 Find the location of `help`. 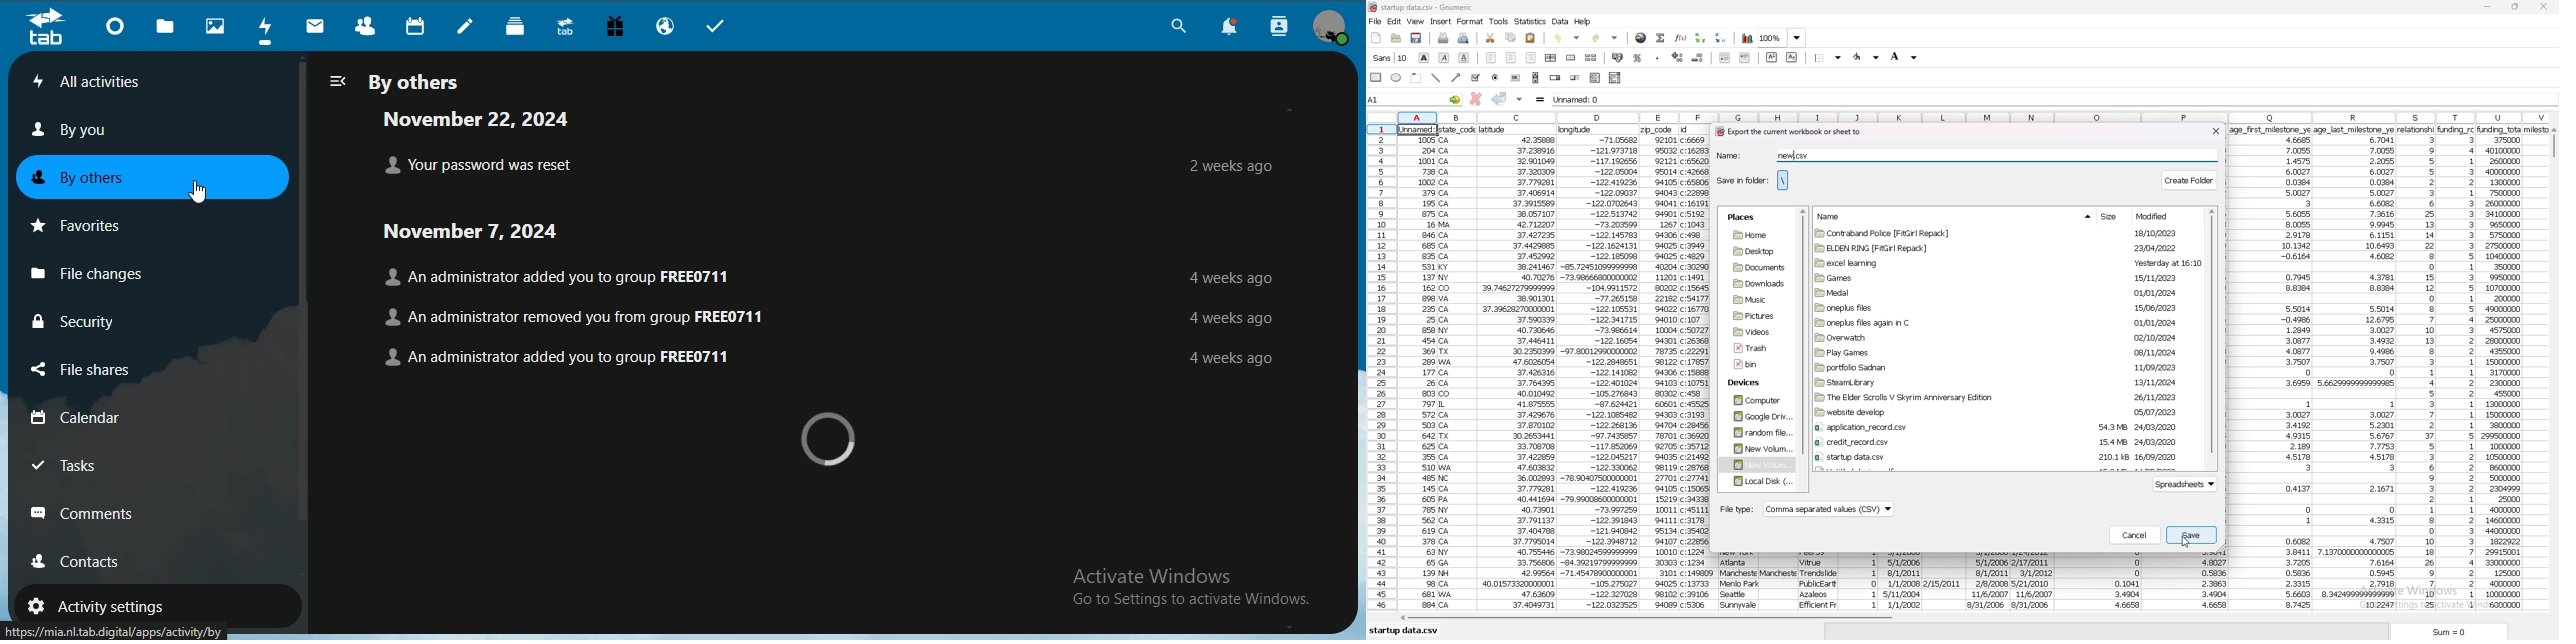

help is located at coordinates (1583, 22).